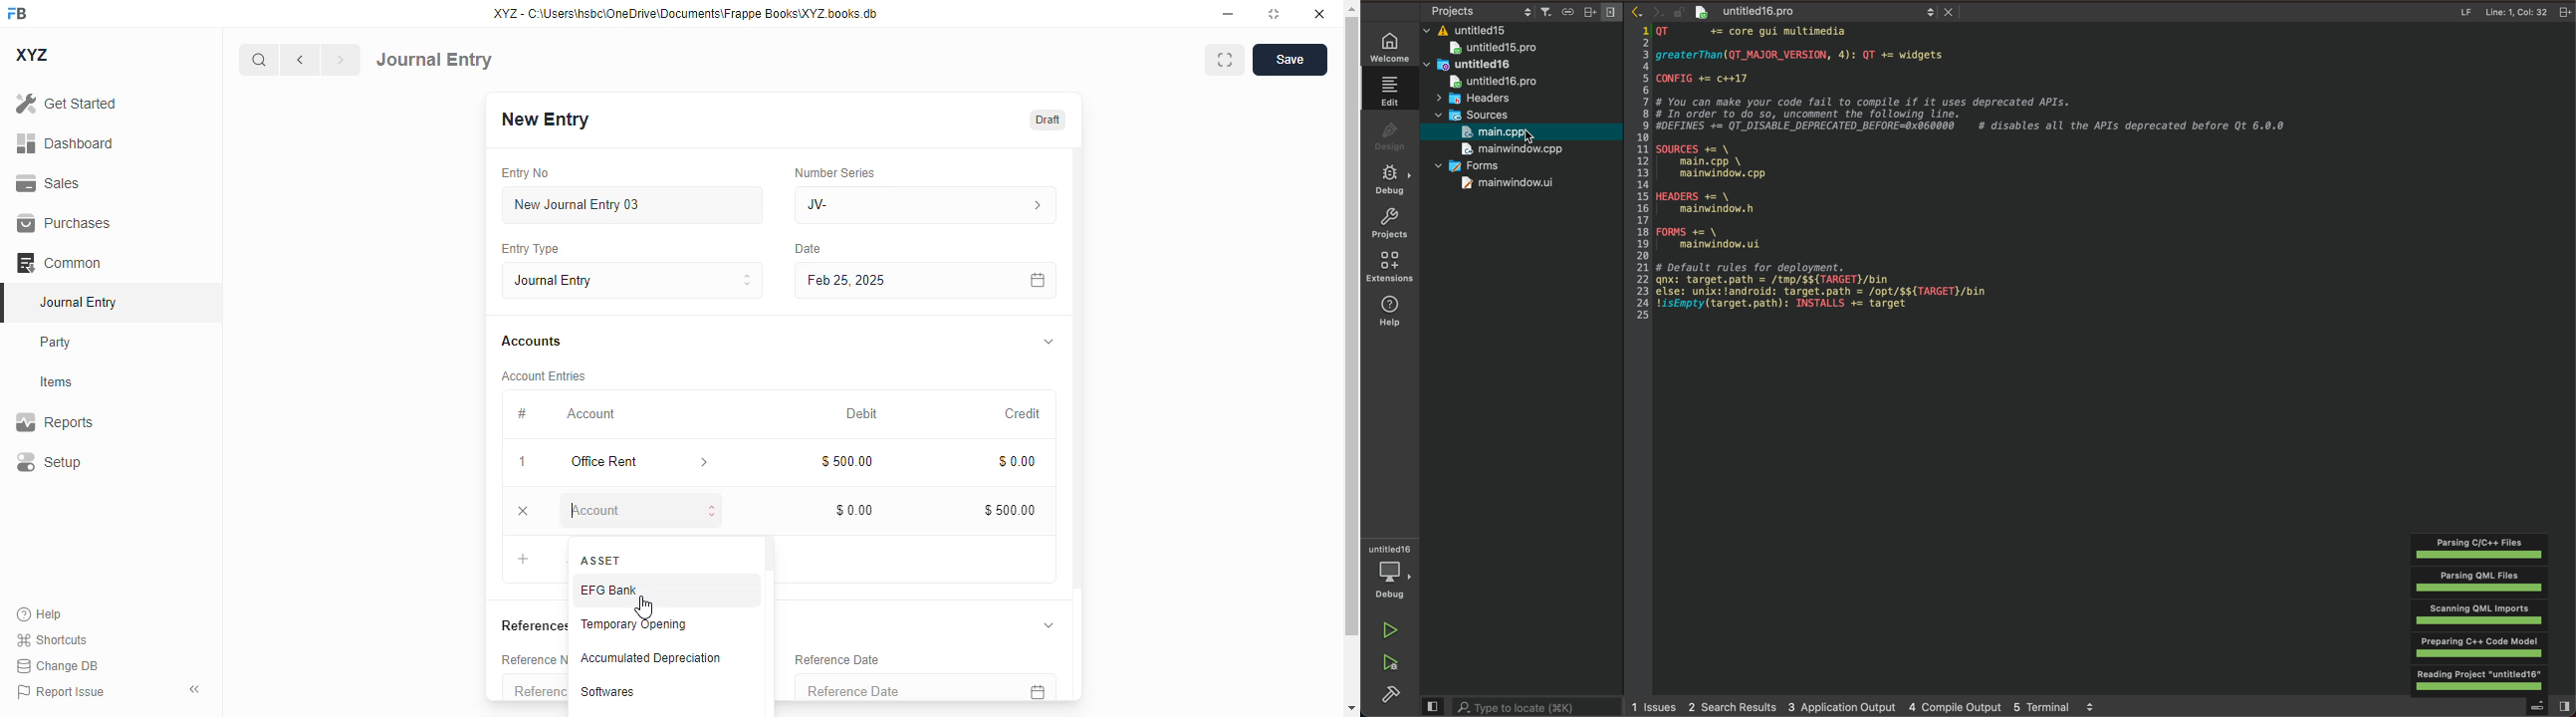 This screenshot has height=728, width=2576. What do you see at coordinates (48, 461) in the screenshot?
I see `setup` at bounding box center [48, 461].